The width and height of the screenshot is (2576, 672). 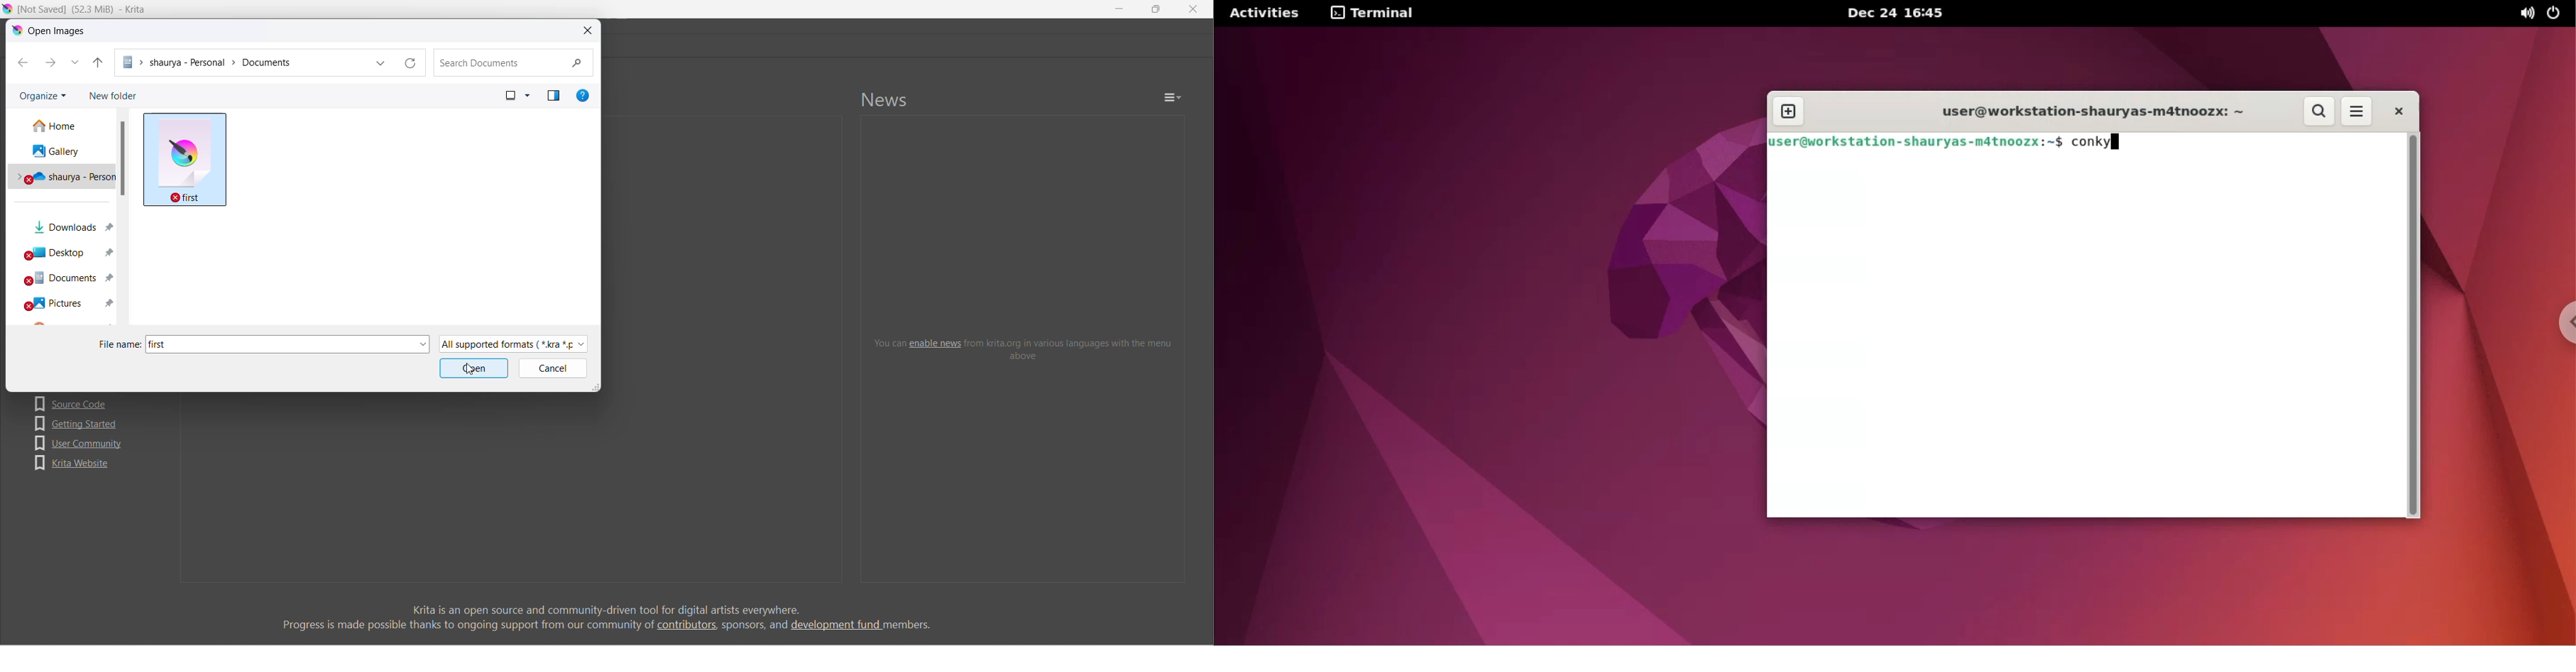 I want to click on desktop, so click(x=67, y=250).